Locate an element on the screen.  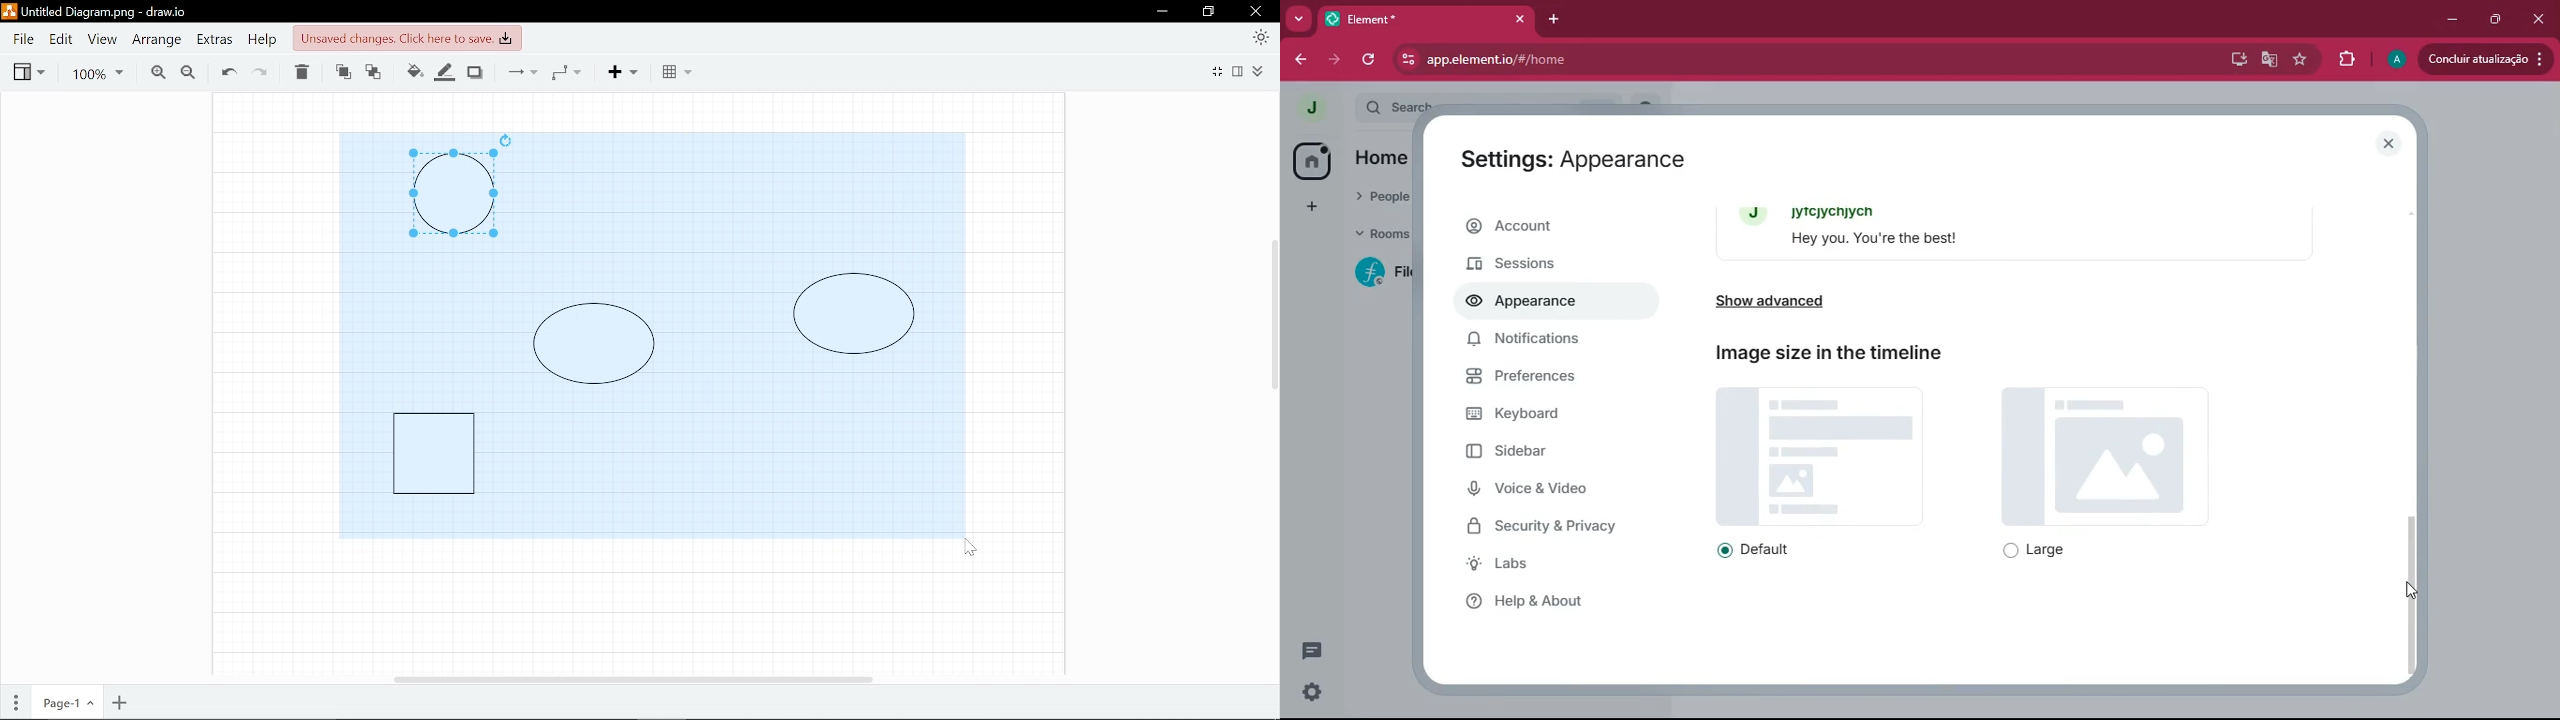
Diagram is located at coordinates (434, 452).